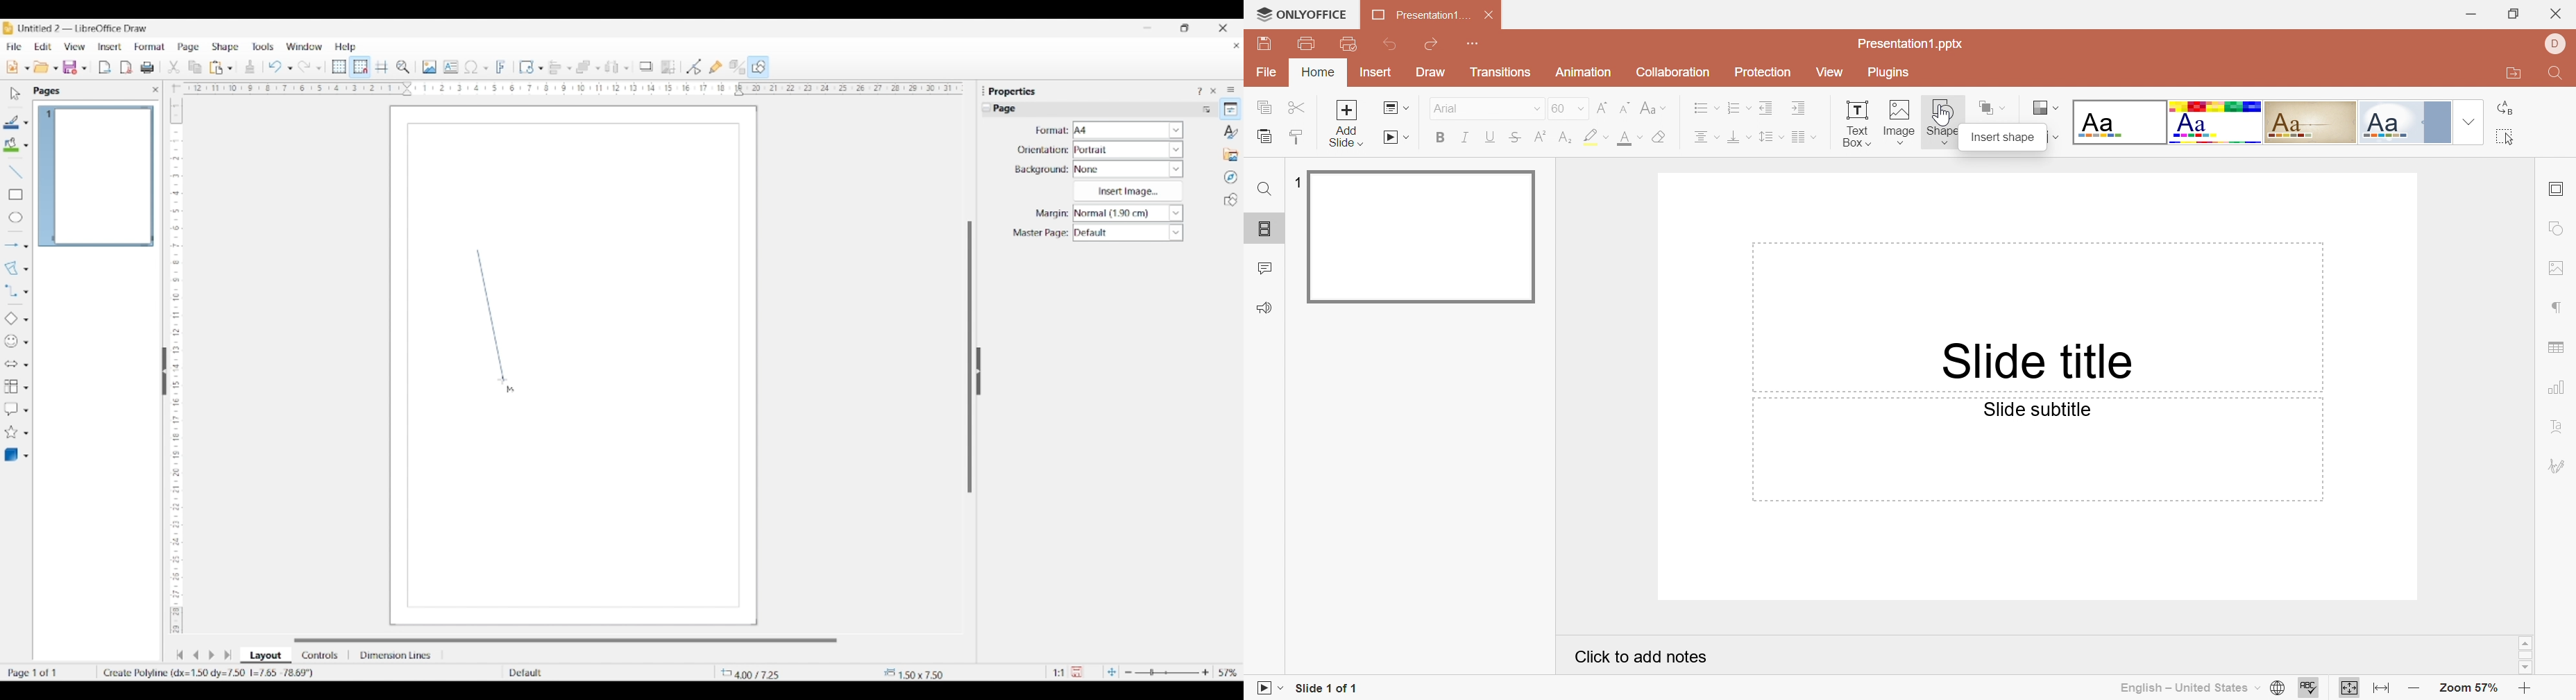 The width and height of the screenshot is (2576, 700). Describe the element at coordinates (26, 342) in the screenshot. I see `Symbol shape options` at that location.